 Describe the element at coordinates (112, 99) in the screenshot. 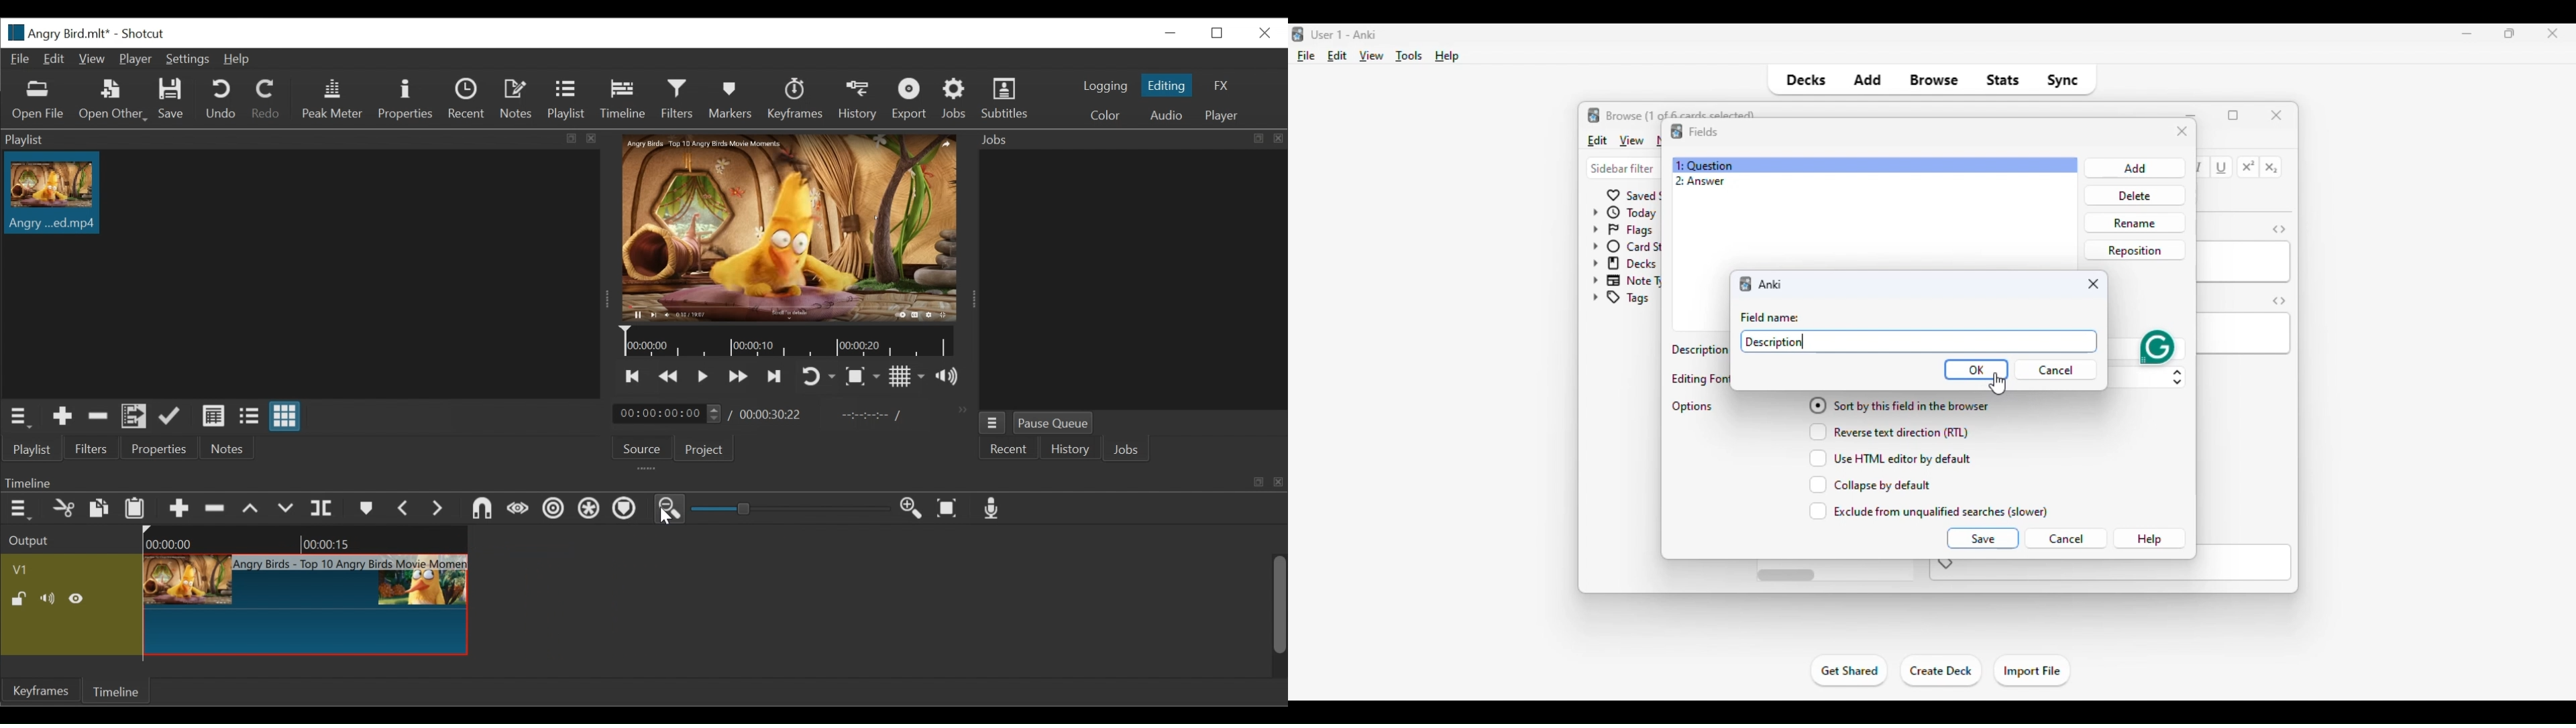

I see `Open Other` at that location.